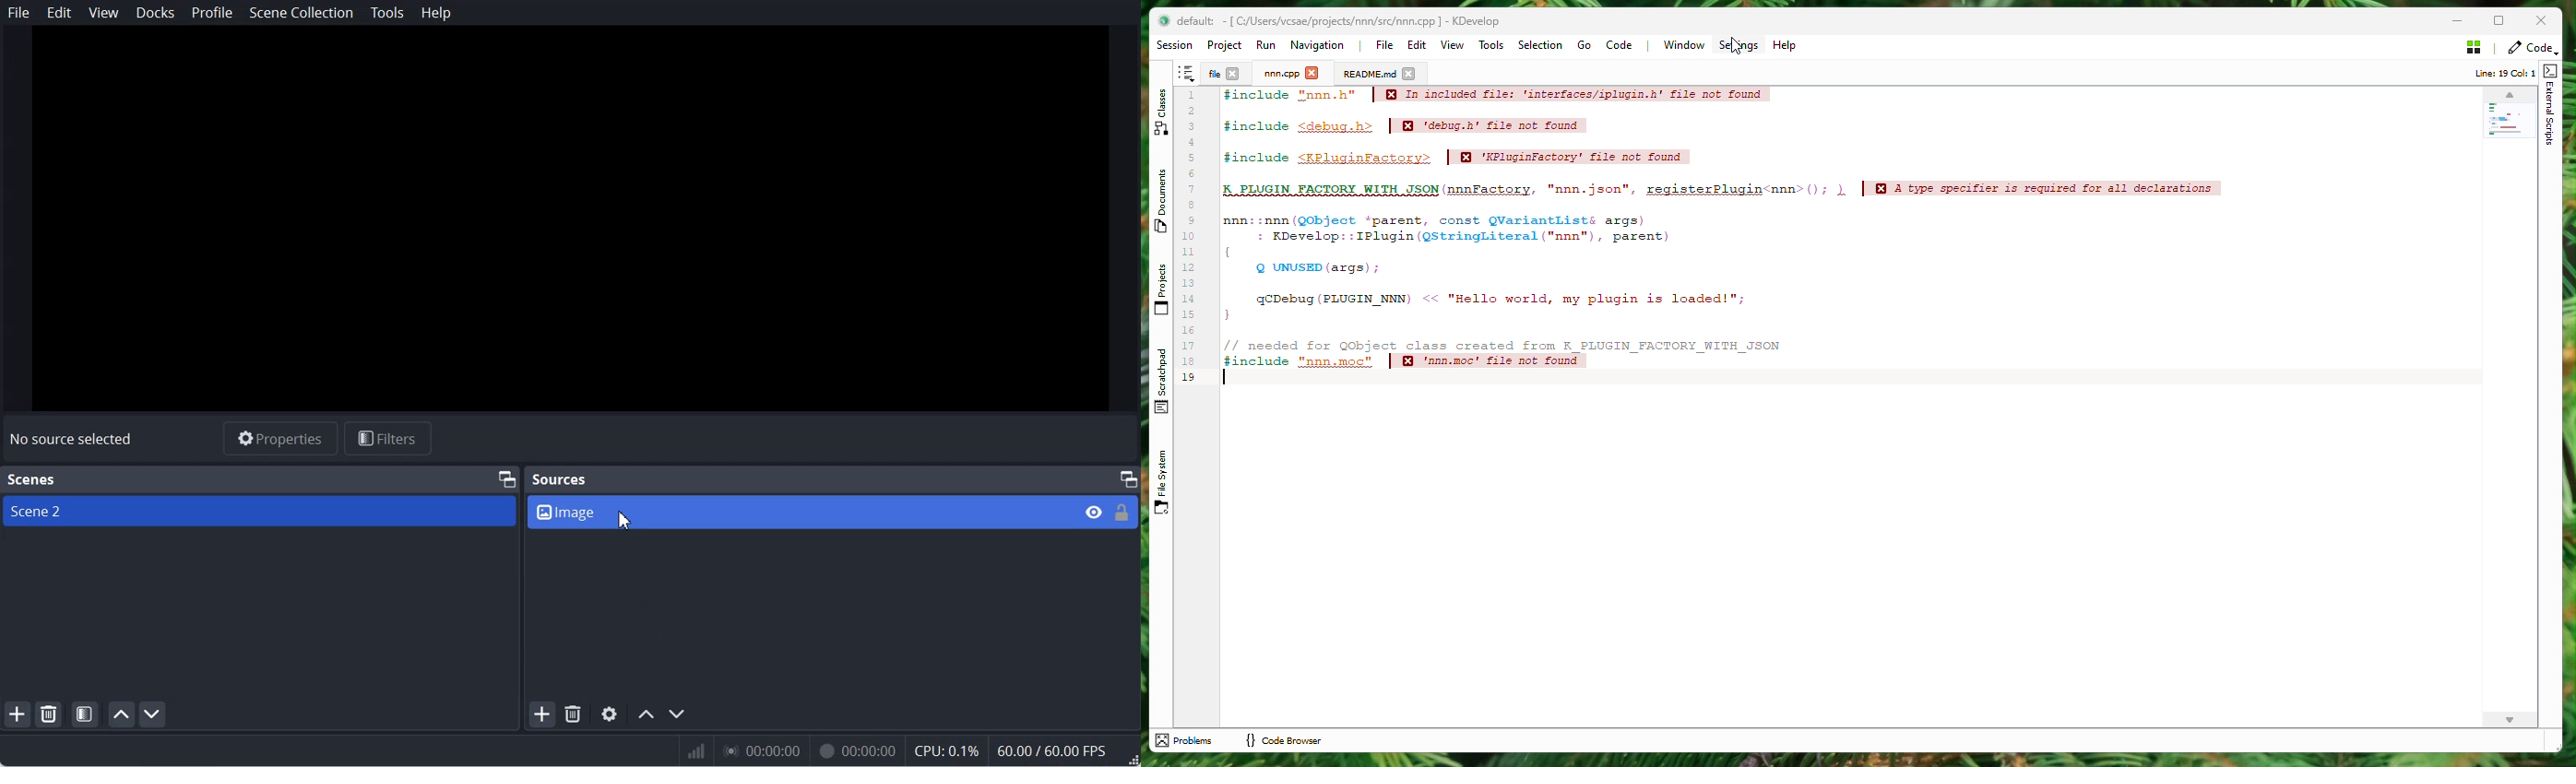  Describe the element at coordinates (49, 714) in the screenshot. I see `Remove selected Scene` at that location.